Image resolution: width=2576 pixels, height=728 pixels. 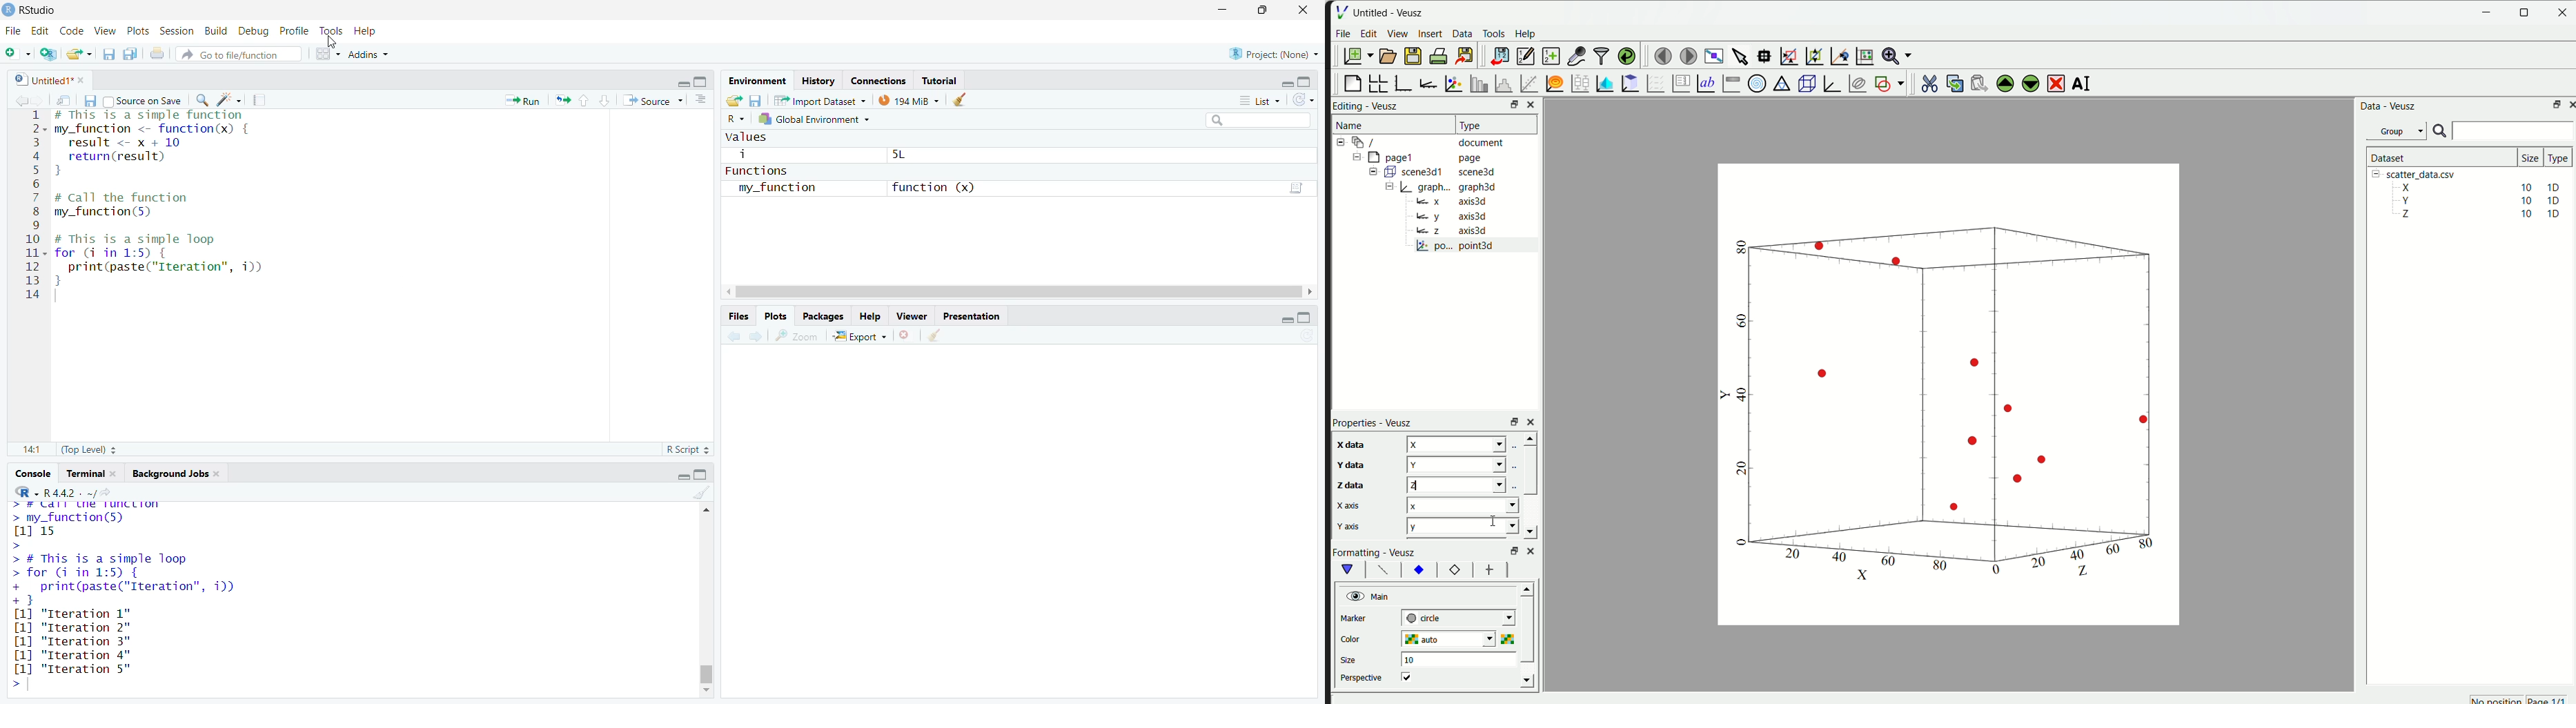 I want to click on compile report, so click(x=263, y=98).